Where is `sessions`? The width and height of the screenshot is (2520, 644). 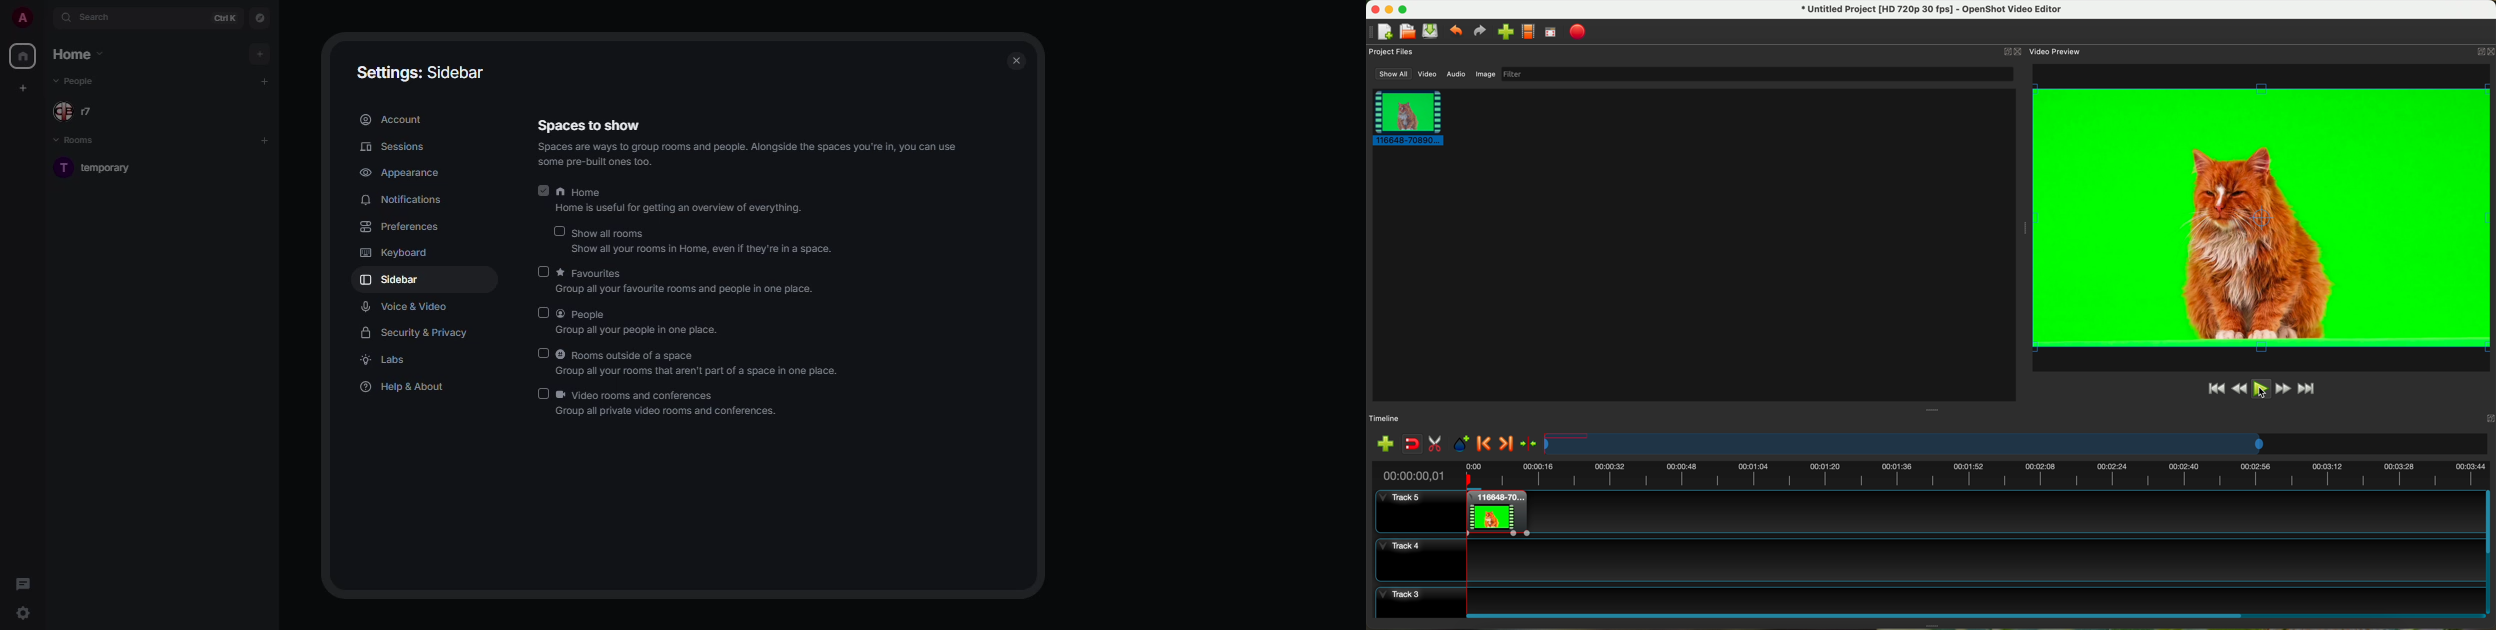 sessions is located at coordinates (393, 147).